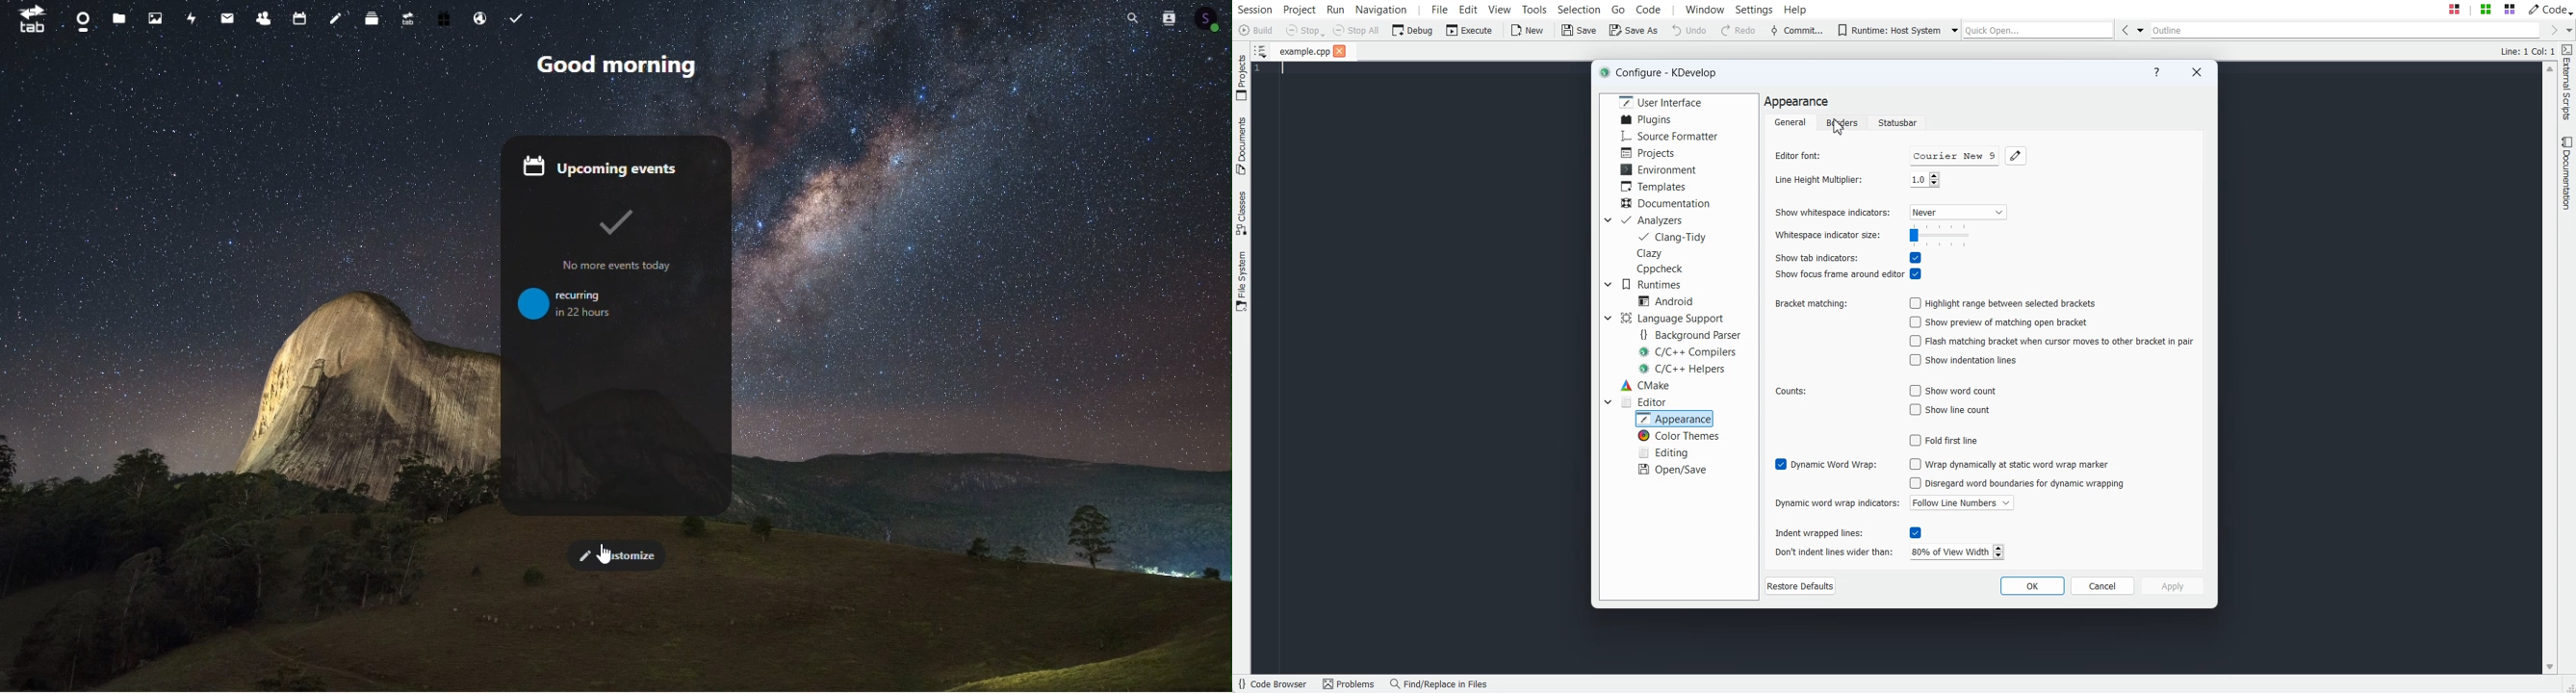 This screenshot has width=2576, height=700. What do you see at coordinates (1652, 284) in the screenshot?
I see `Runtimes` at bounding box center [1652, 284].